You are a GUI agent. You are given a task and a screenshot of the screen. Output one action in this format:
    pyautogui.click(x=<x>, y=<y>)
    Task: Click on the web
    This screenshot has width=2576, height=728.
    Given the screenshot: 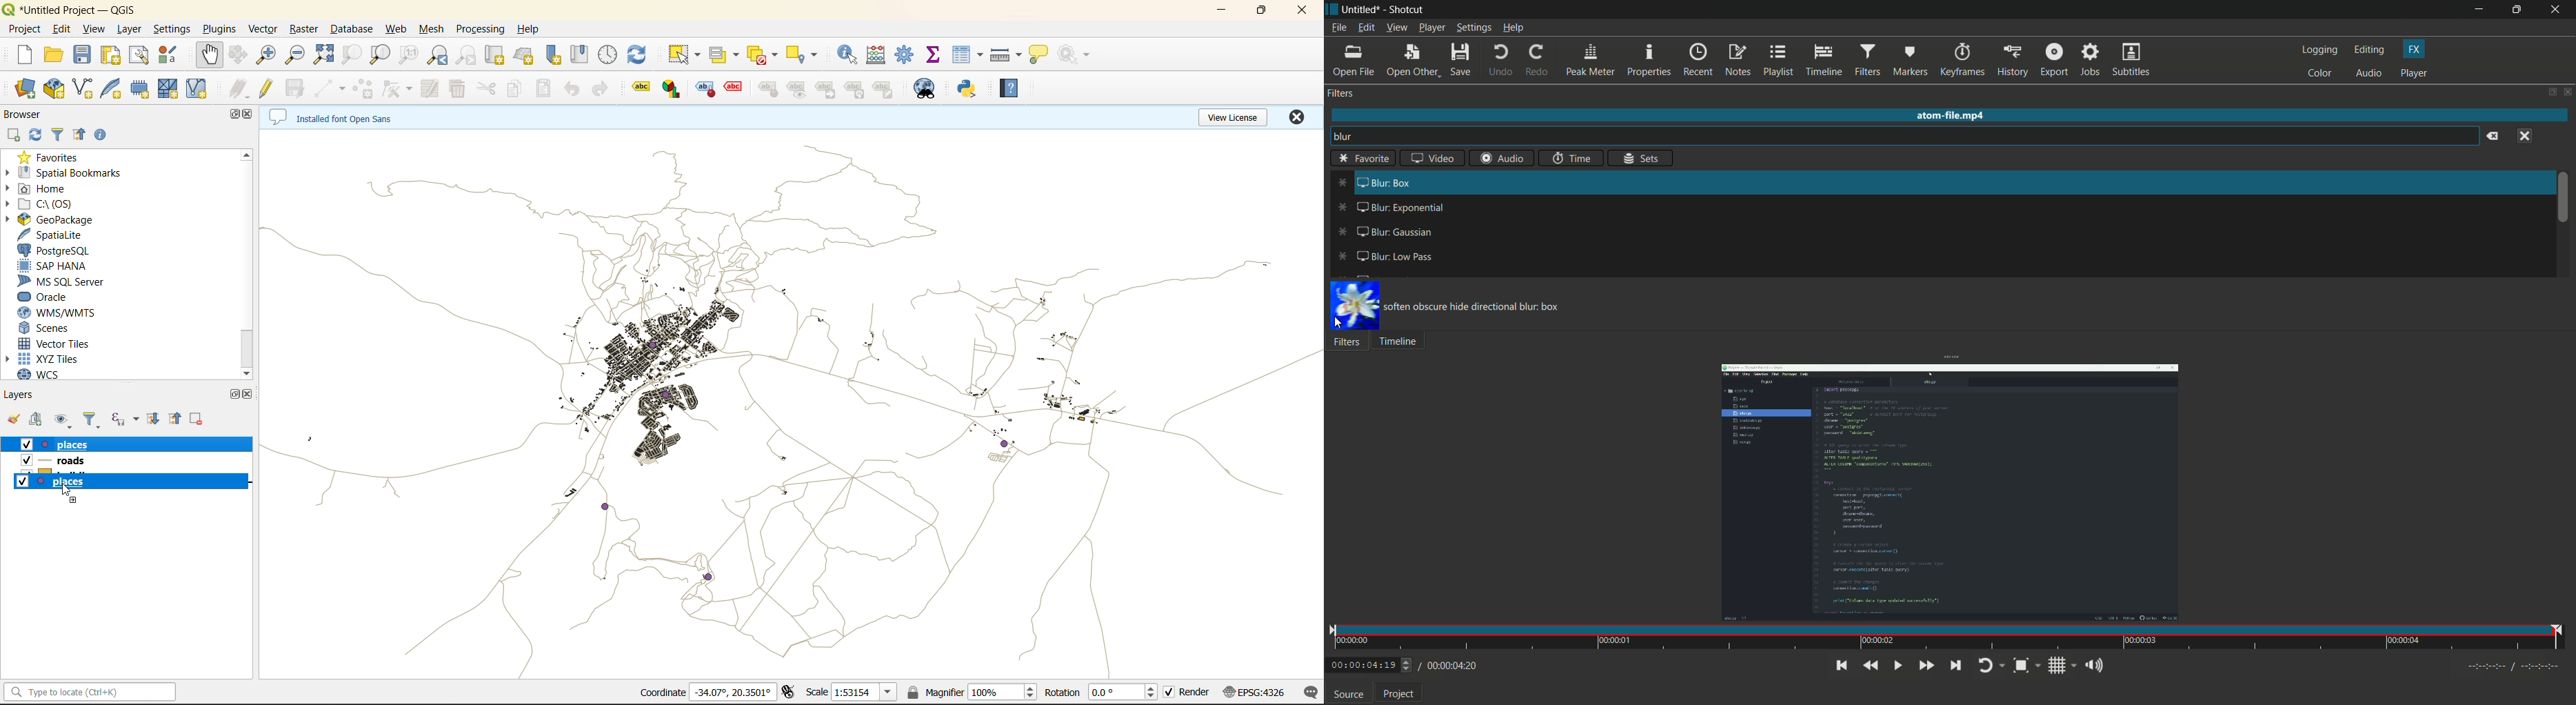 What is the action you would take?
    pyautogui.click(x=397, y=31)
    